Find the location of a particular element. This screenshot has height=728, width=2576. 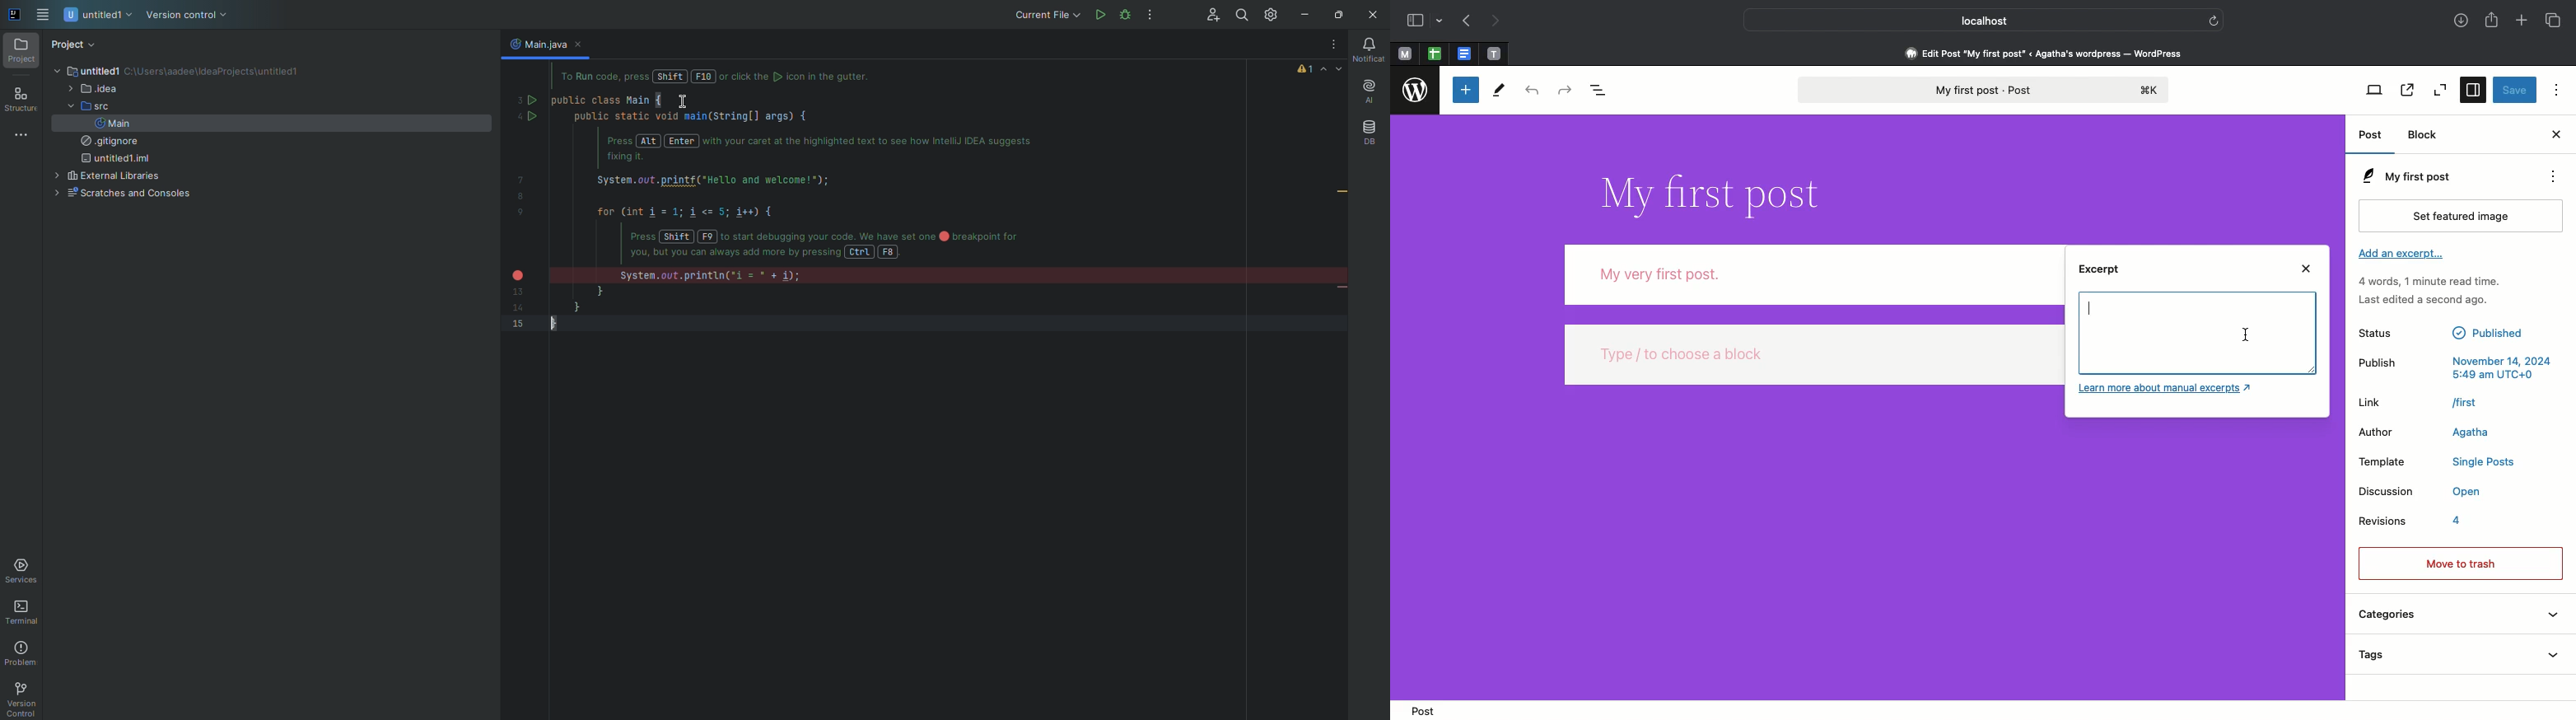

text tab is located at coordinates (1494, 50).